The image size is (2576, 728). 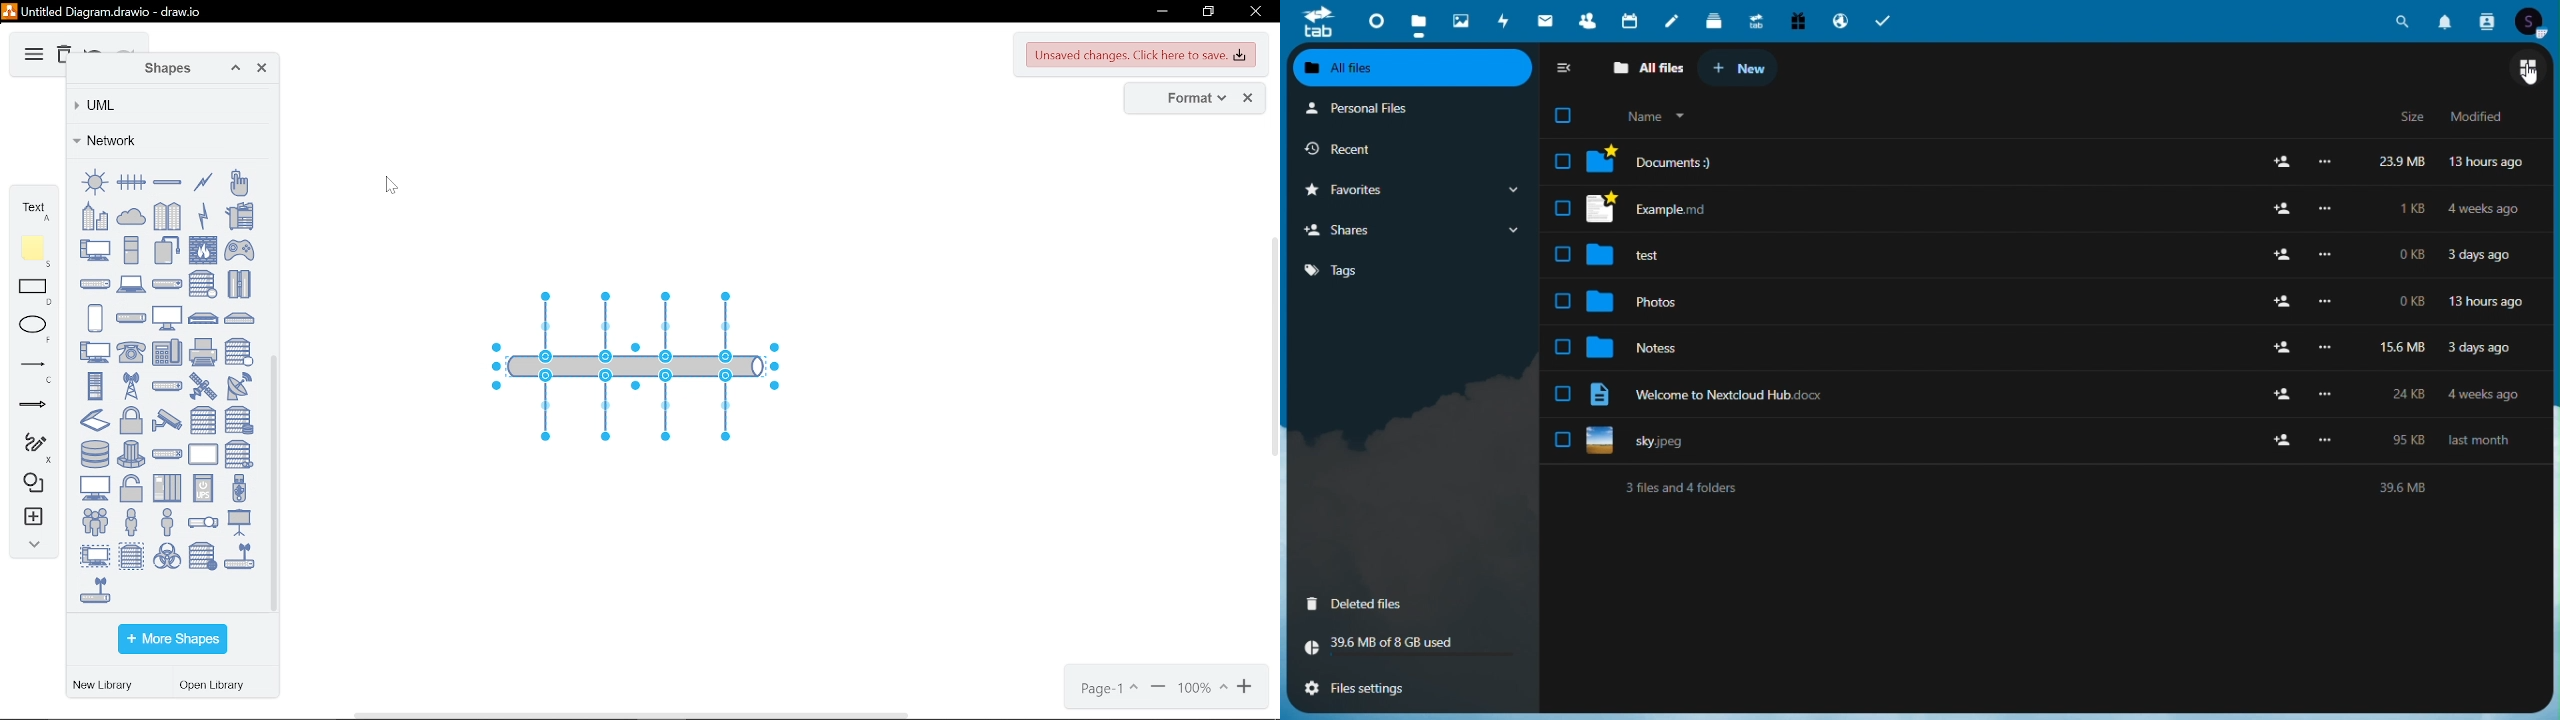 I want to click on more options, so click(x=2329, y=347).